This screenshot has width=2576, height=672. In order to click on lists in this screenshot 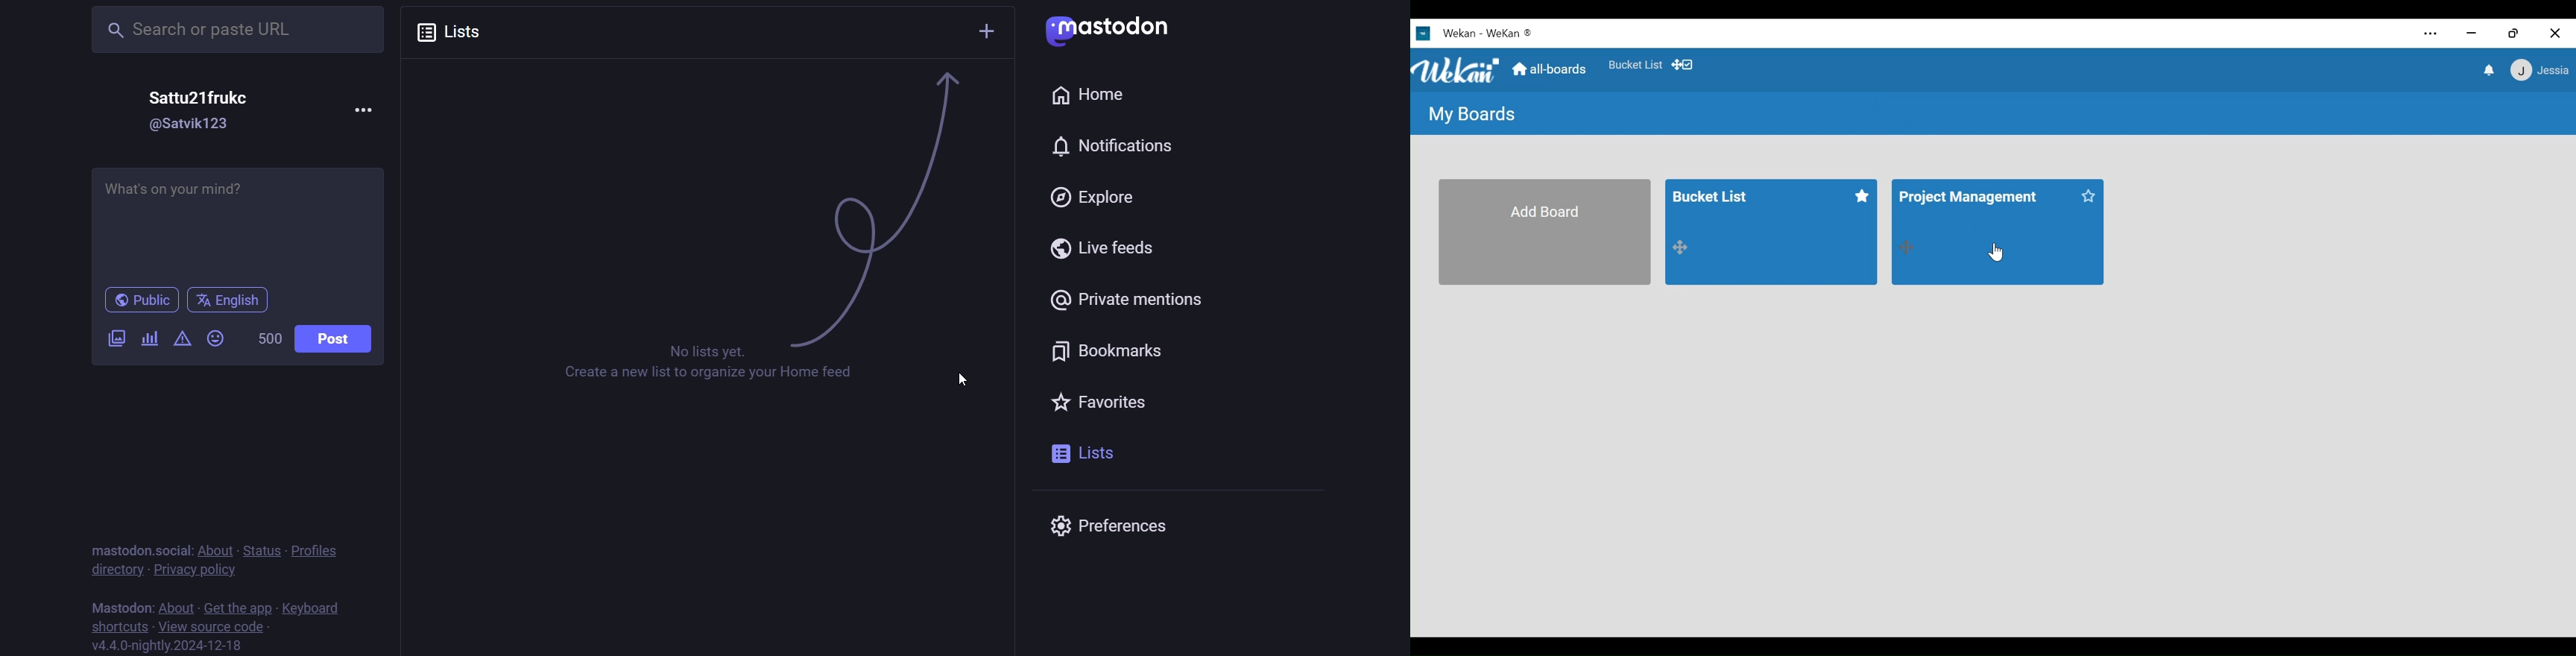, I will do `click(452, 34)`.